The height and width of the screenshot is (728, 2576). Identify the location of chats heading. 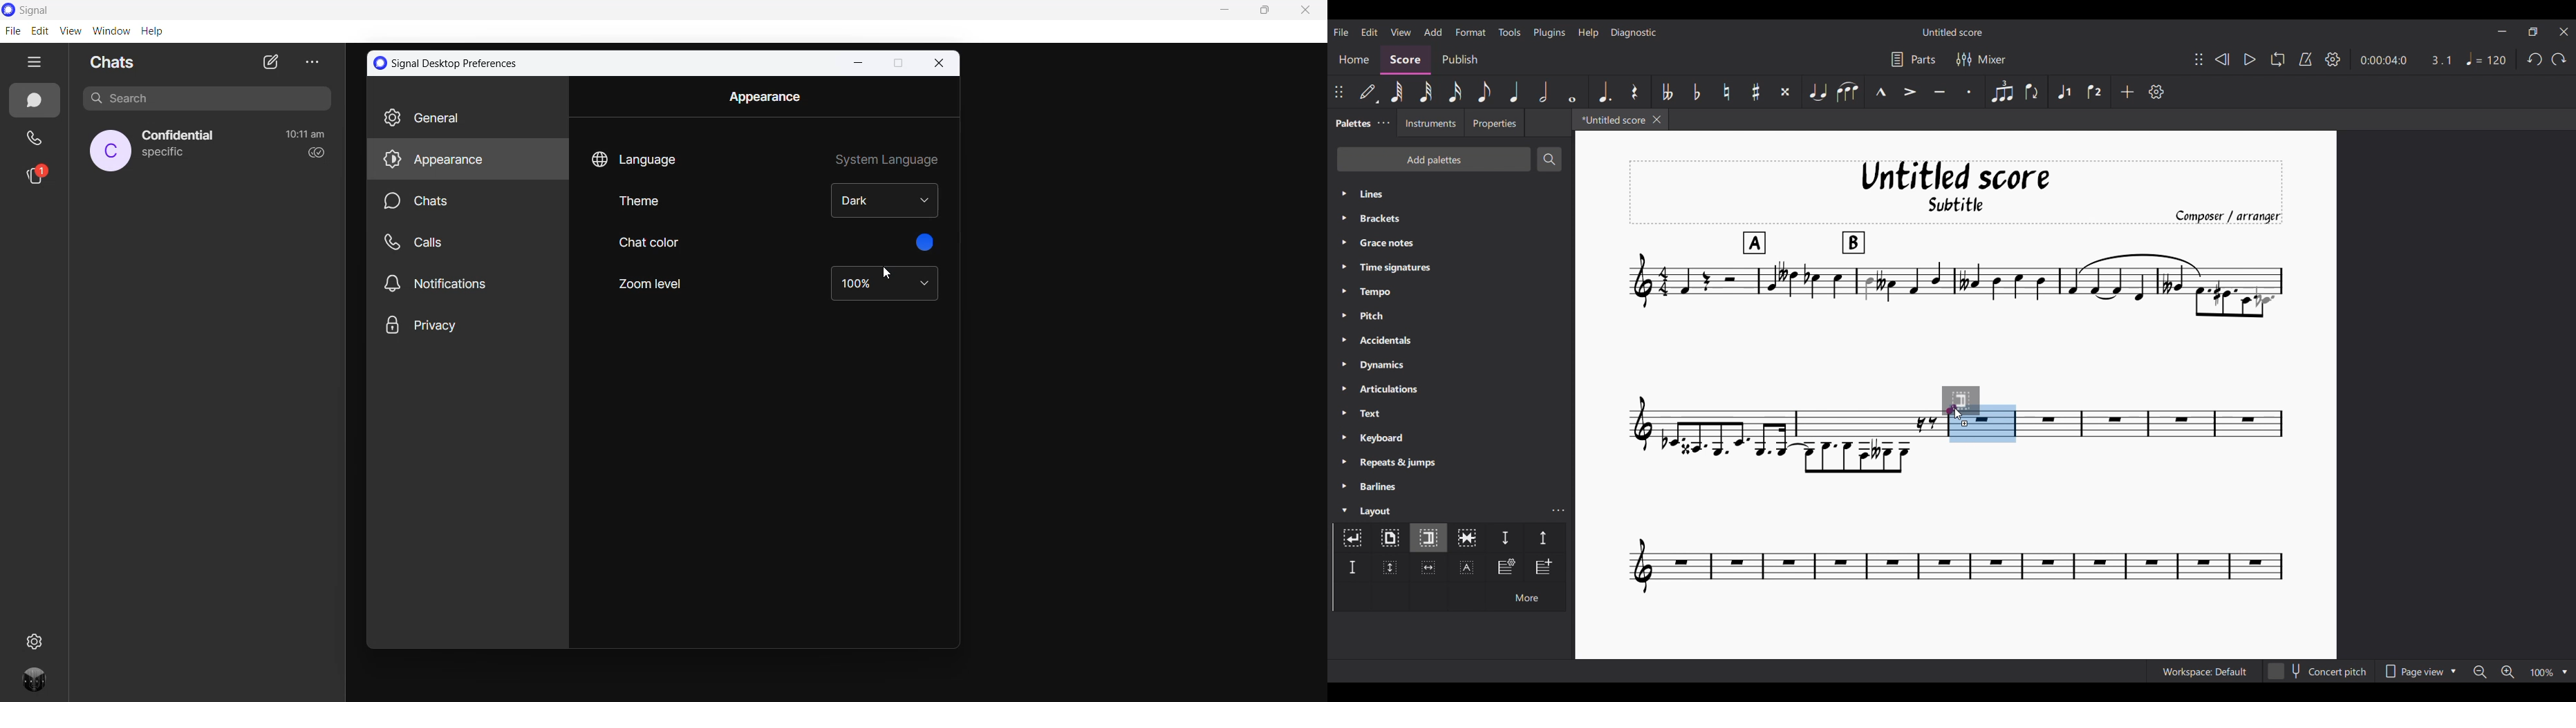
(117, 61).